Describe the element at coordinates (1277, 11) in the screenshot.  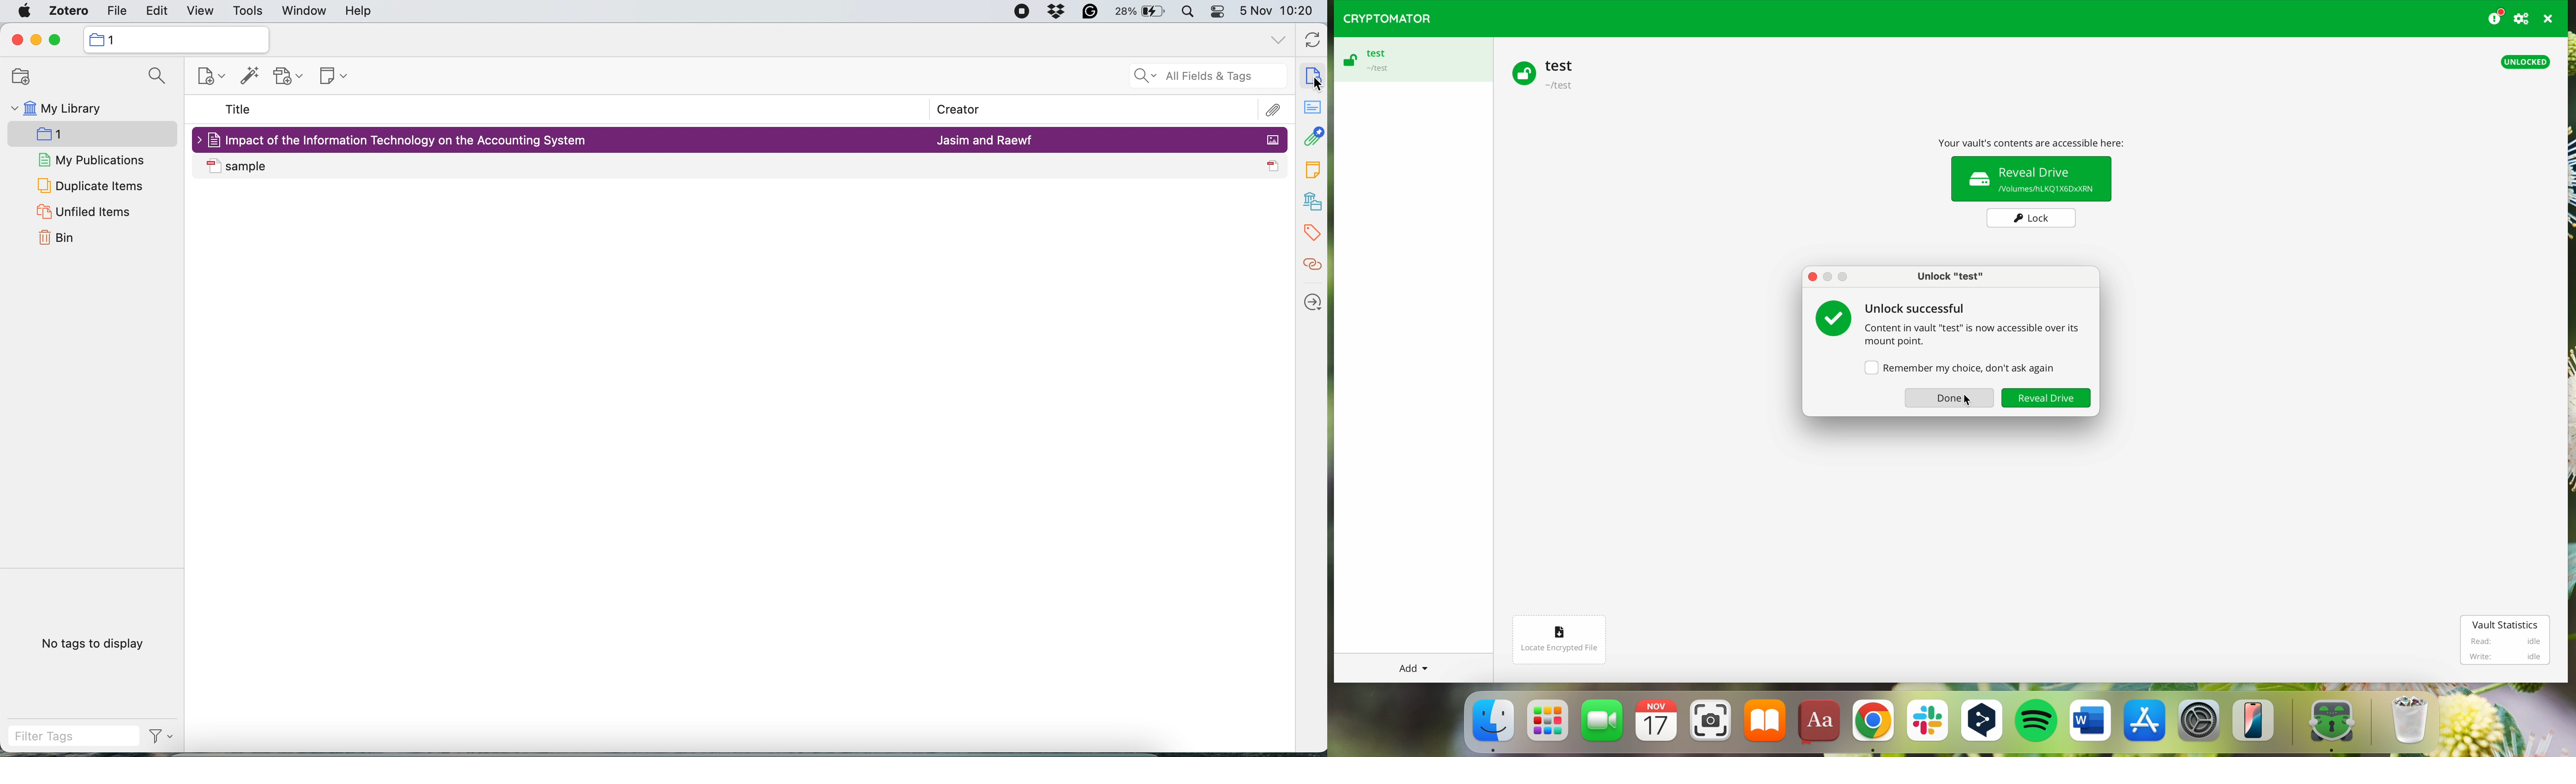
I see `5 Nov 10:20` at that location.